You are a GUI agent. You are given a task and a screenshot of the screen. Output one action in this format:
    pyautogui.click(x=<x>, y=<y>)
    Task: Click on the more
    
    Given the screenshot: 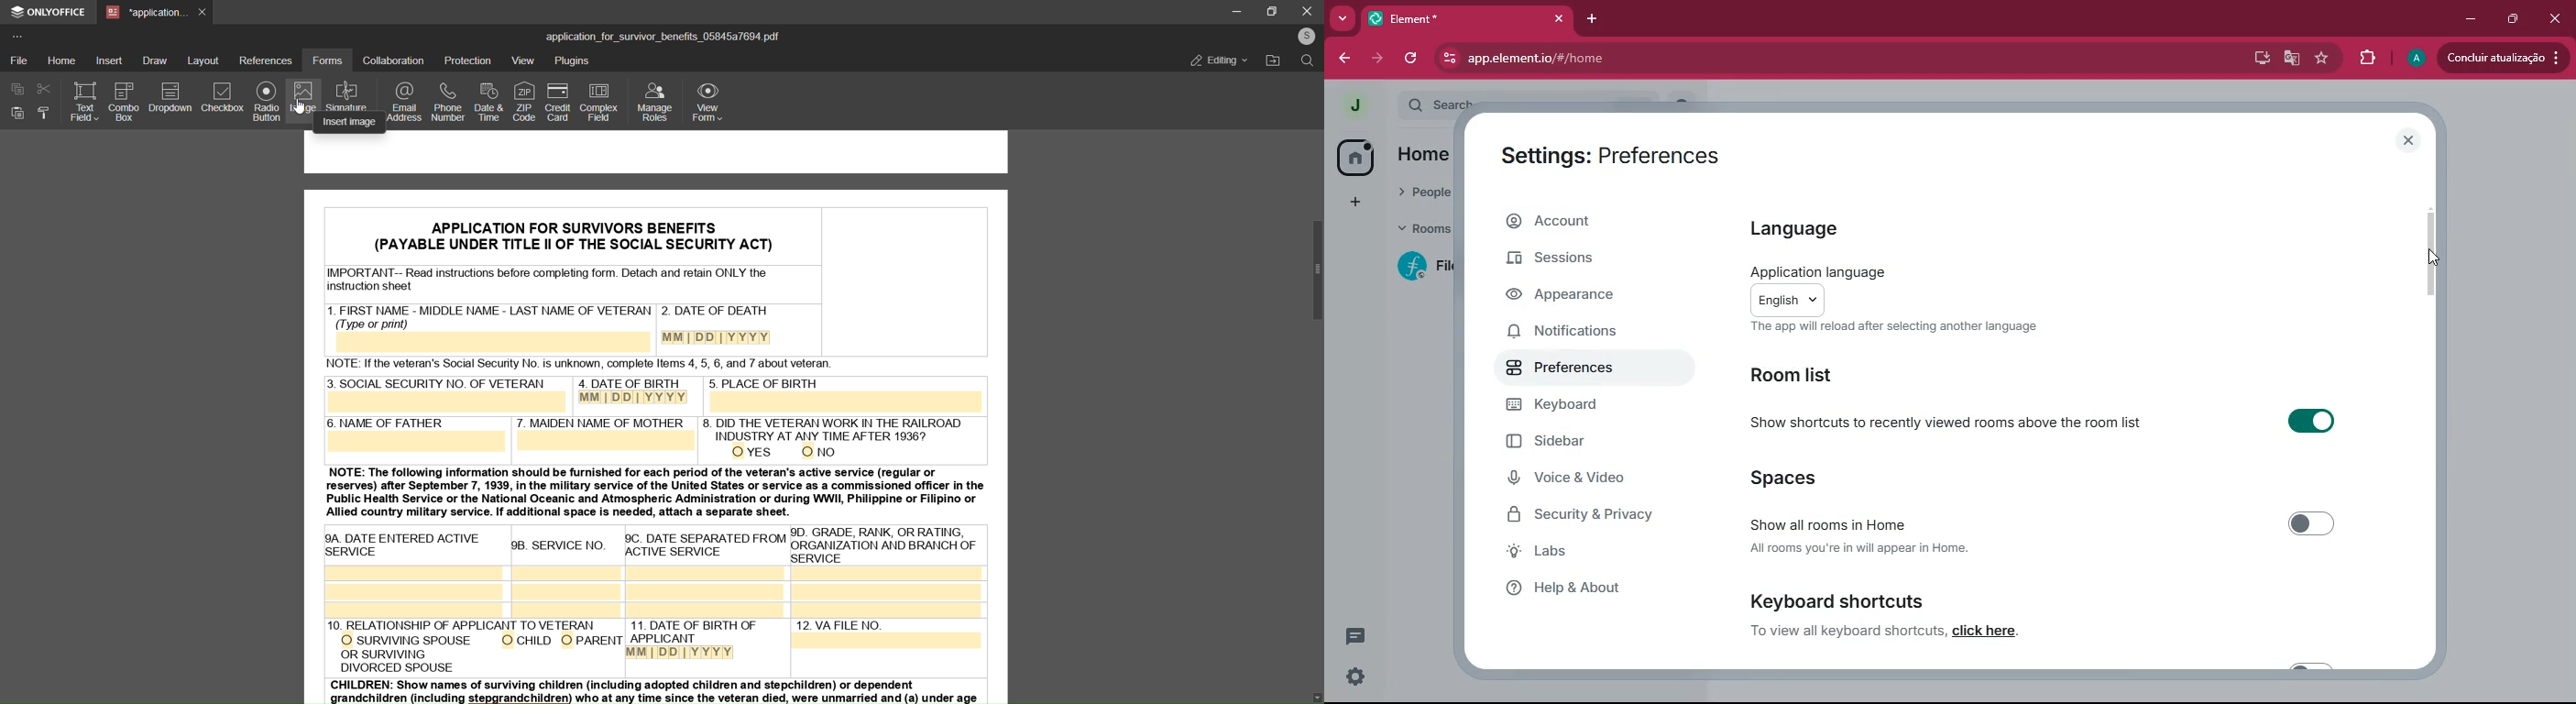 What is the action you would take?
    pyautogui.click(x=20, y=35)
    